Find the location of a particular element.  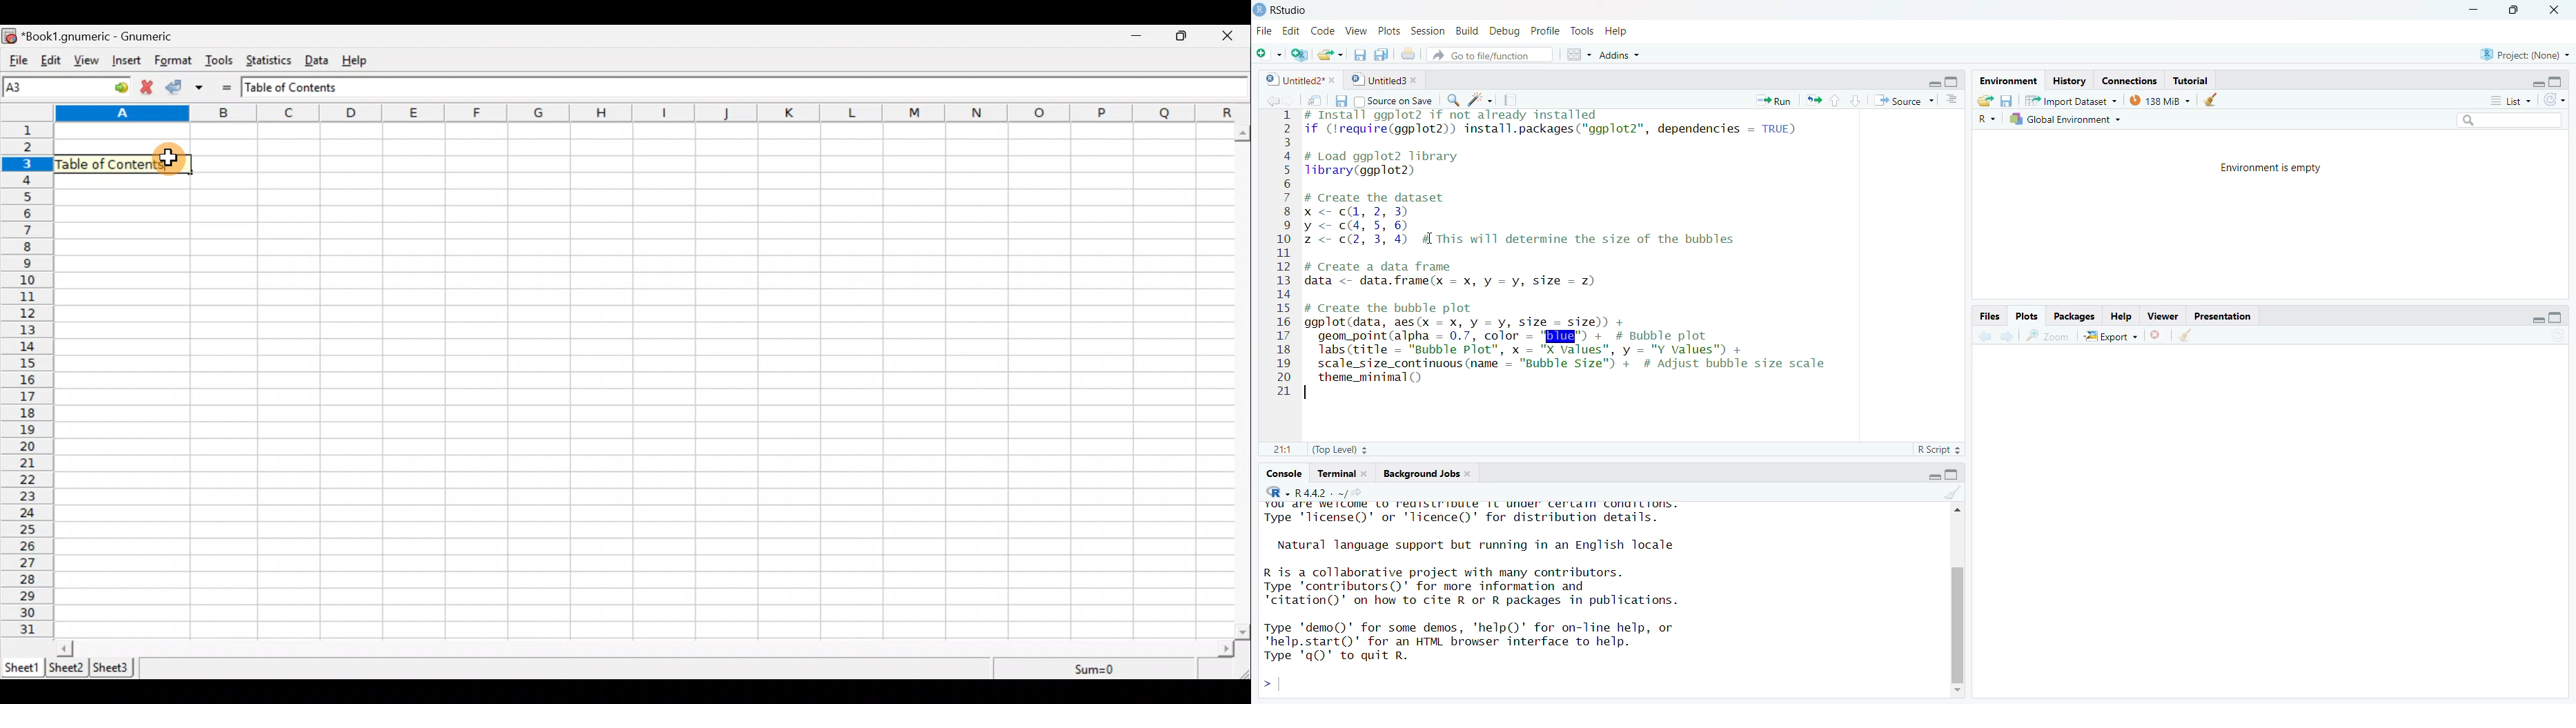

(Top Level) 3 is located at coordinates (1332, 451).